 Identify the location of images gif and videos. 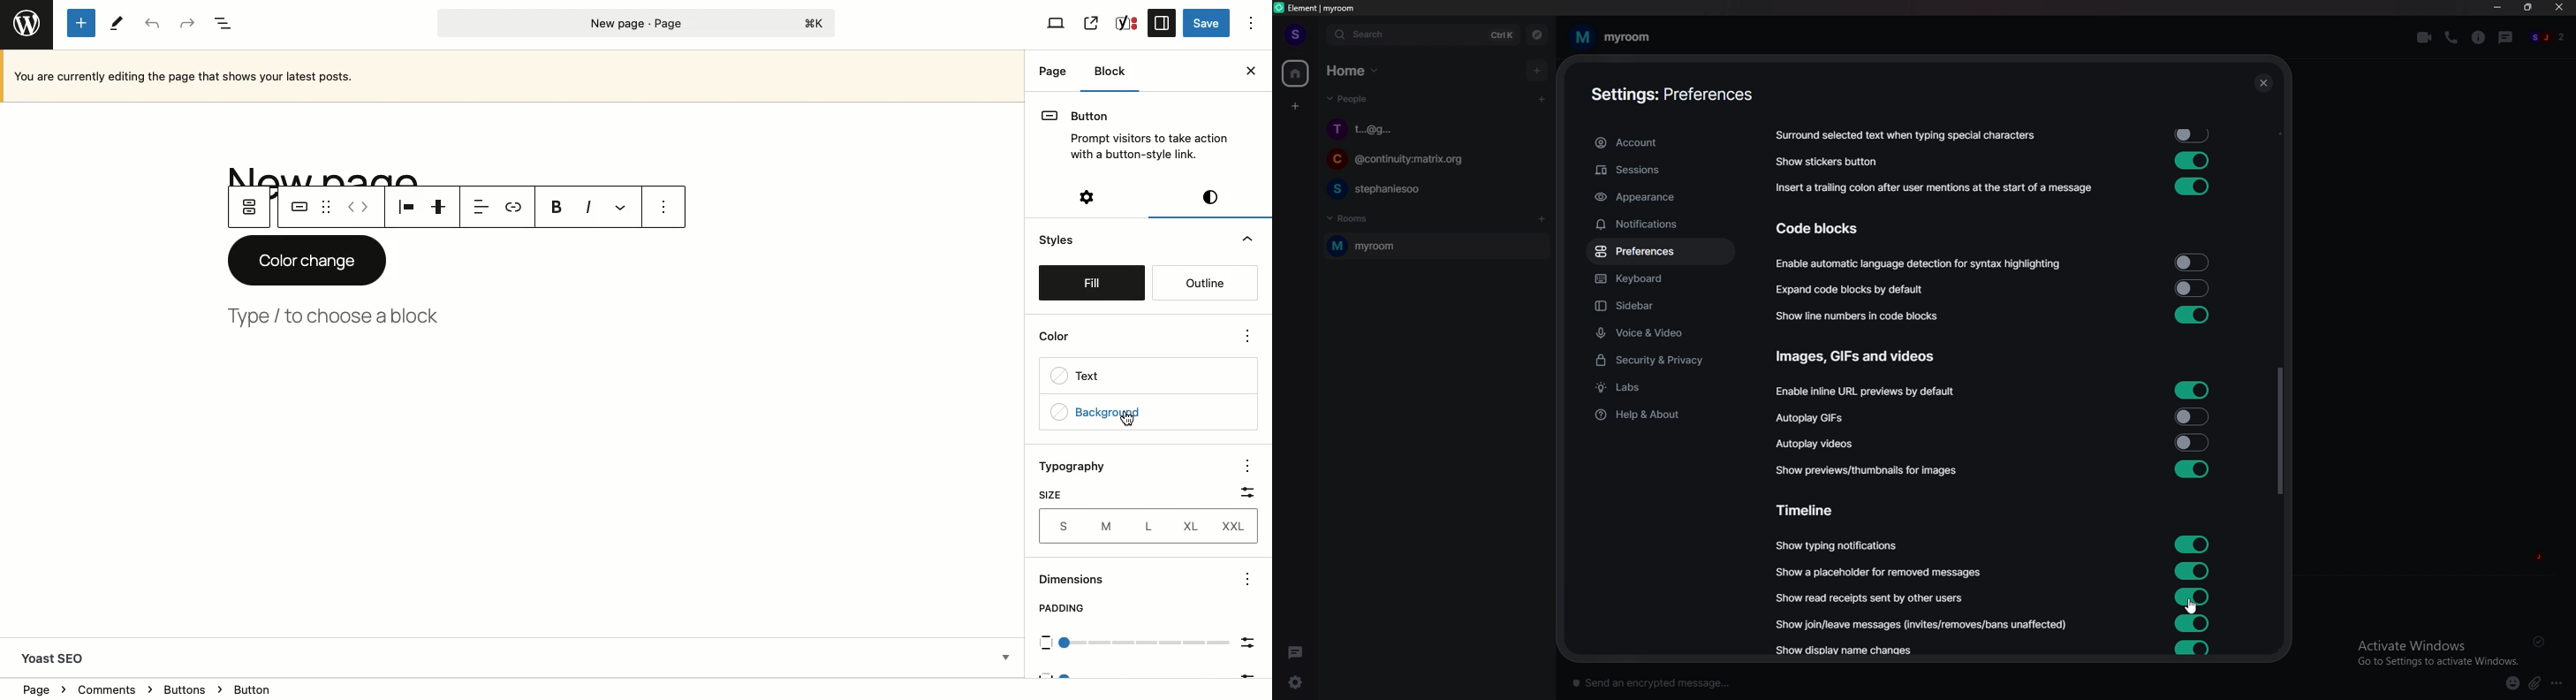
(1858, 357).